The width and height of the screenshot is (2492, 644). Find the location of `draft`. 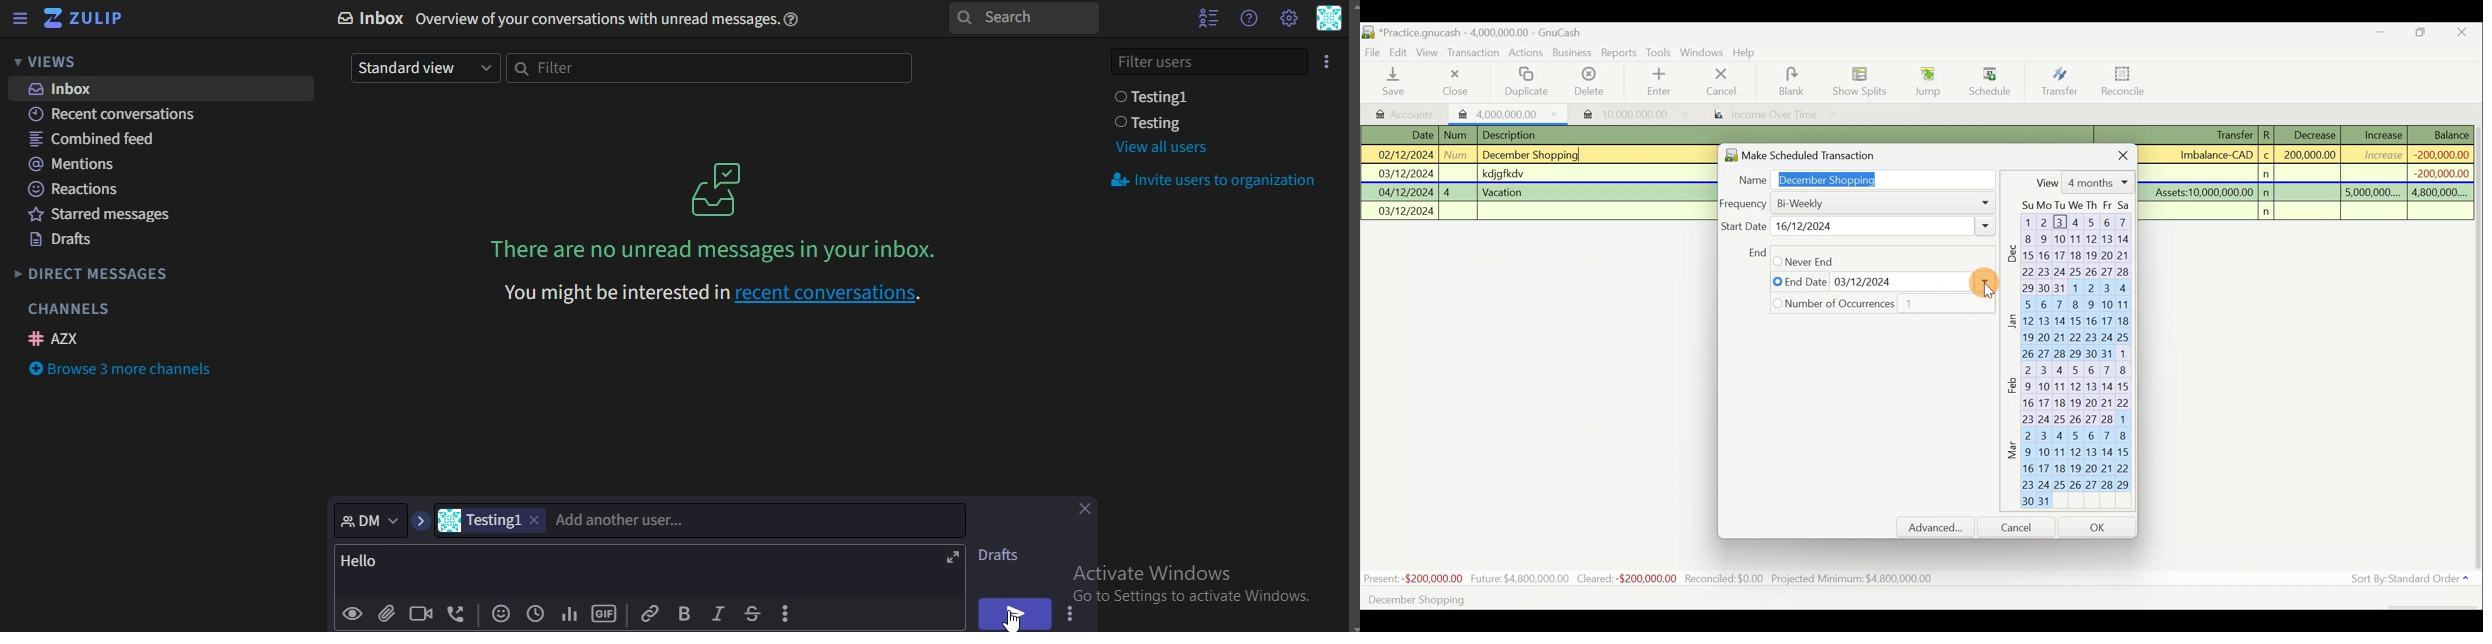

draft is located at coordinates (1005, 555).